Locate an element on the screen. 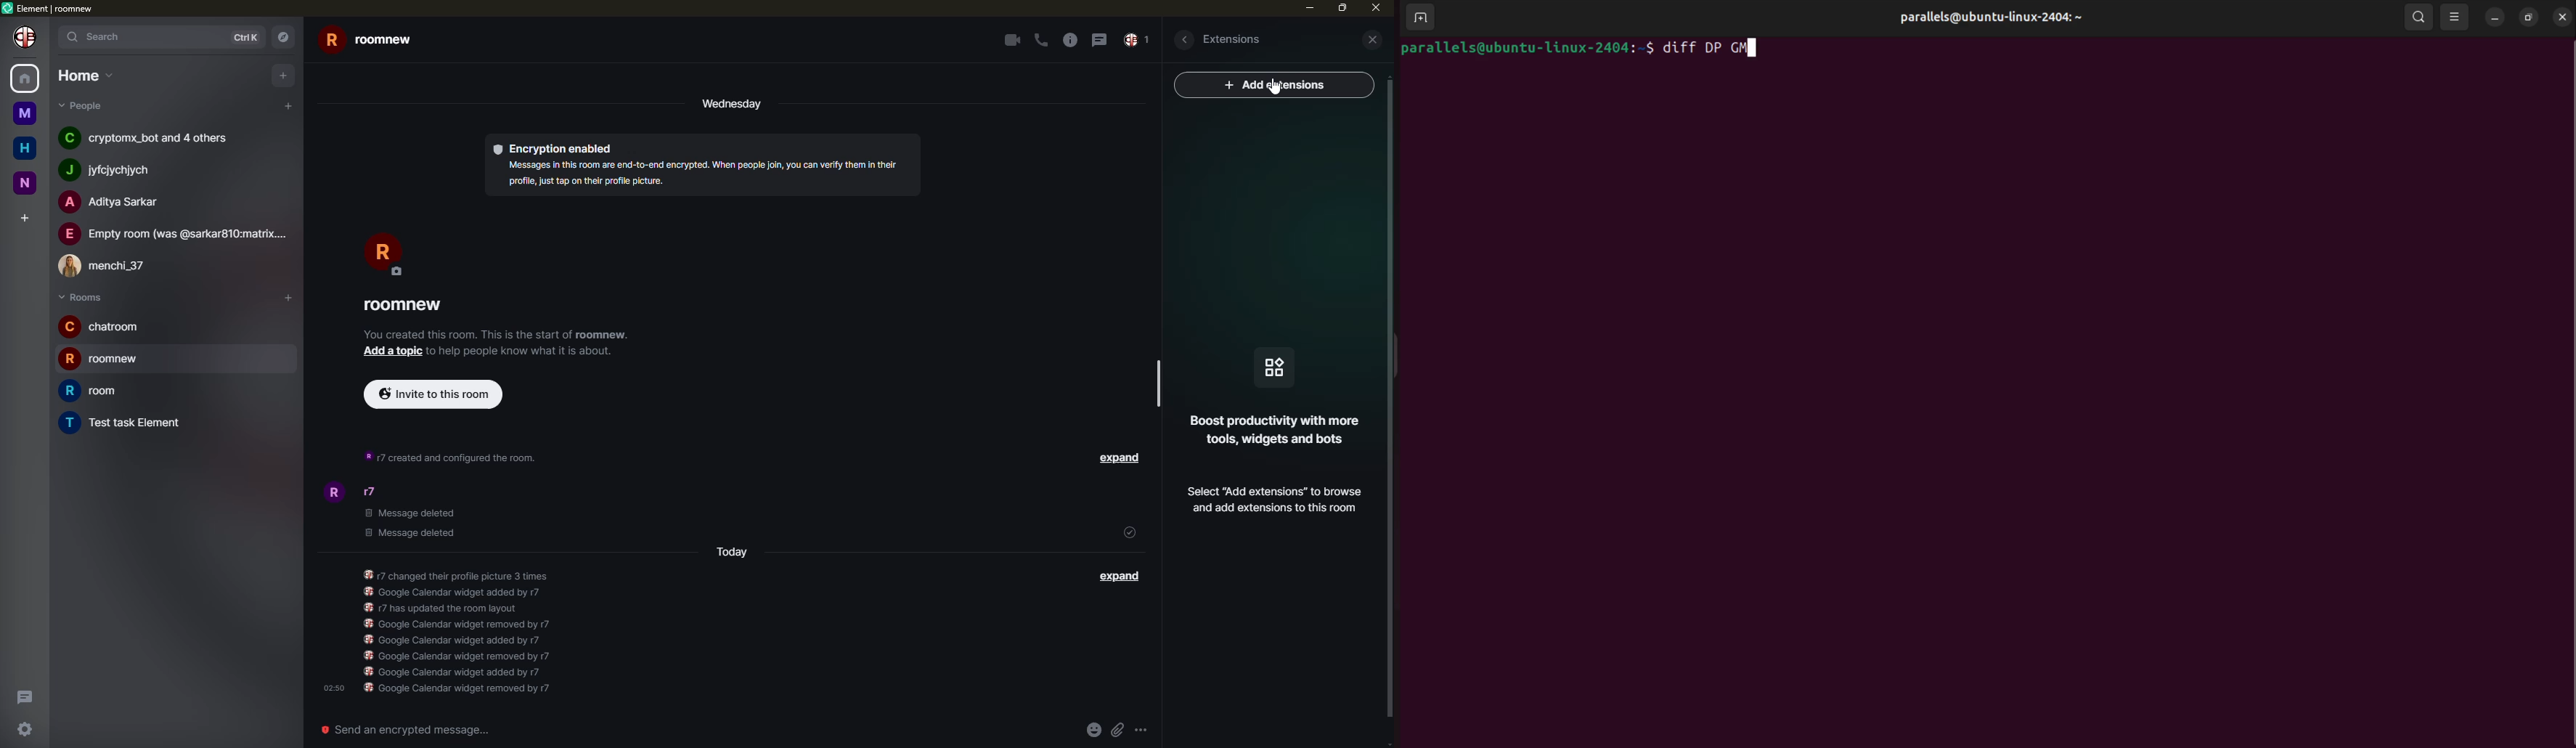 This screenshot has height=756, width=2576. close is located at coordinates (2563, 16).